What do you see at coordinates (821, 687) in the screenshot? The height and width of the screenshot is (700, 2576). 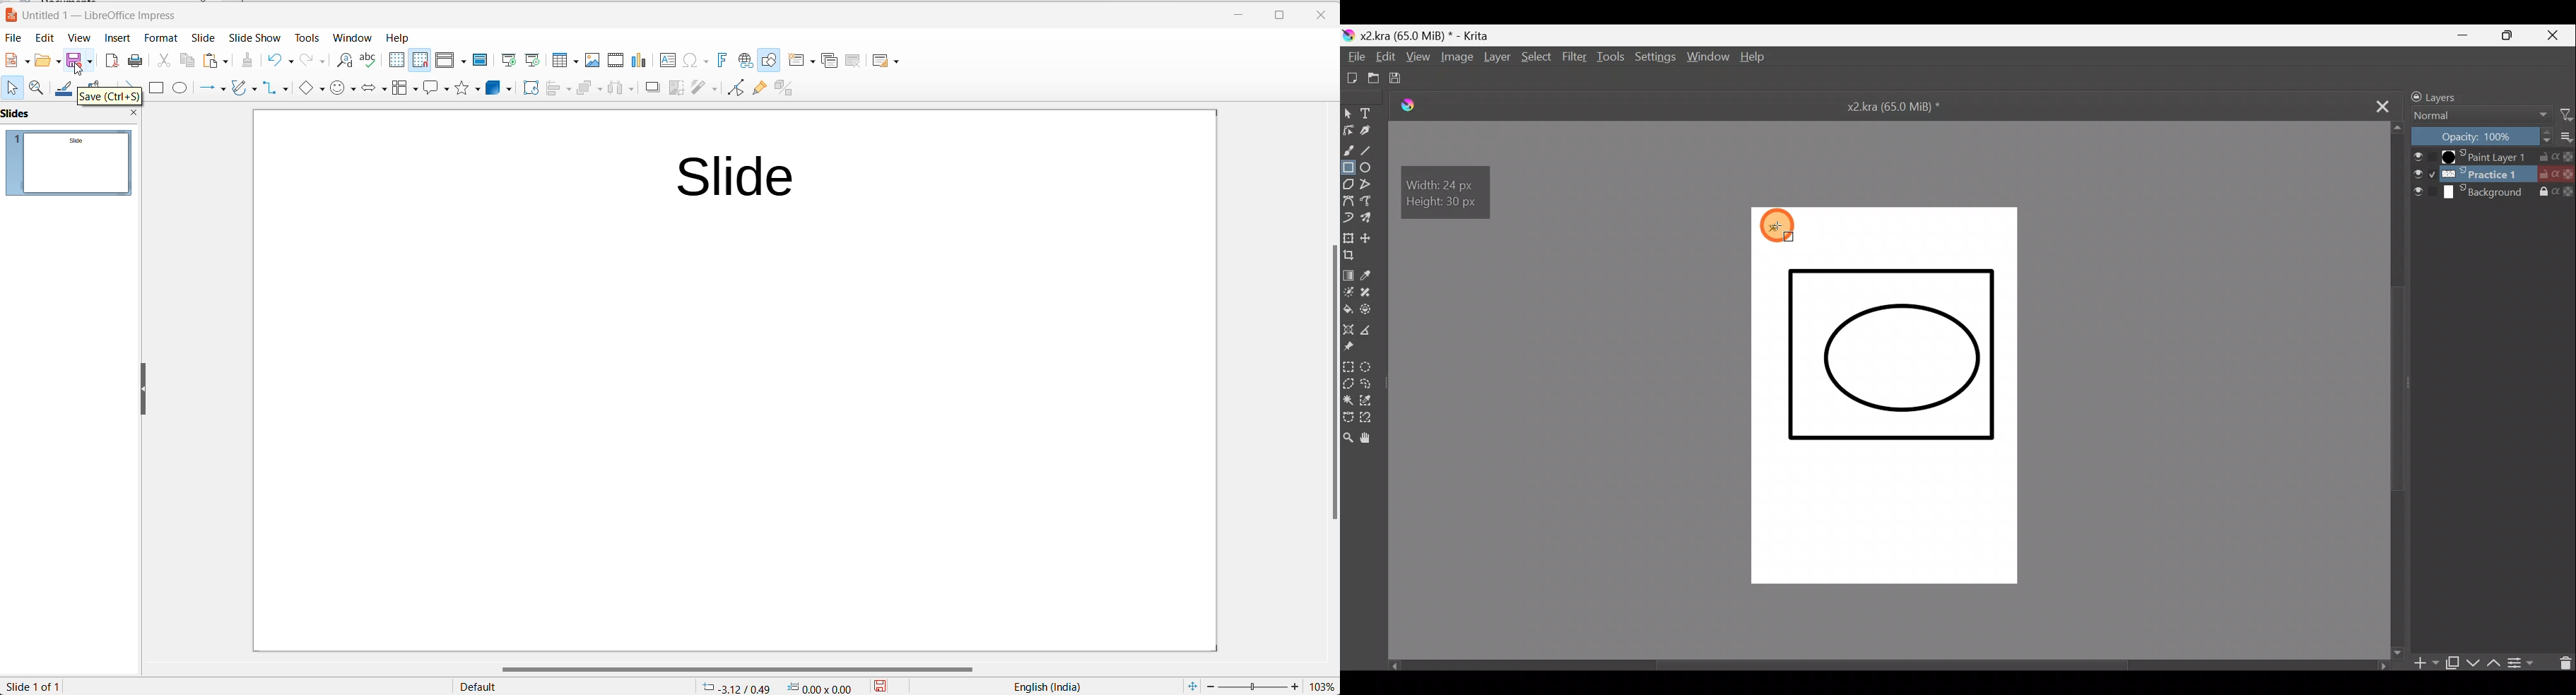 I see `dimension` at bounding box center [821, 687].